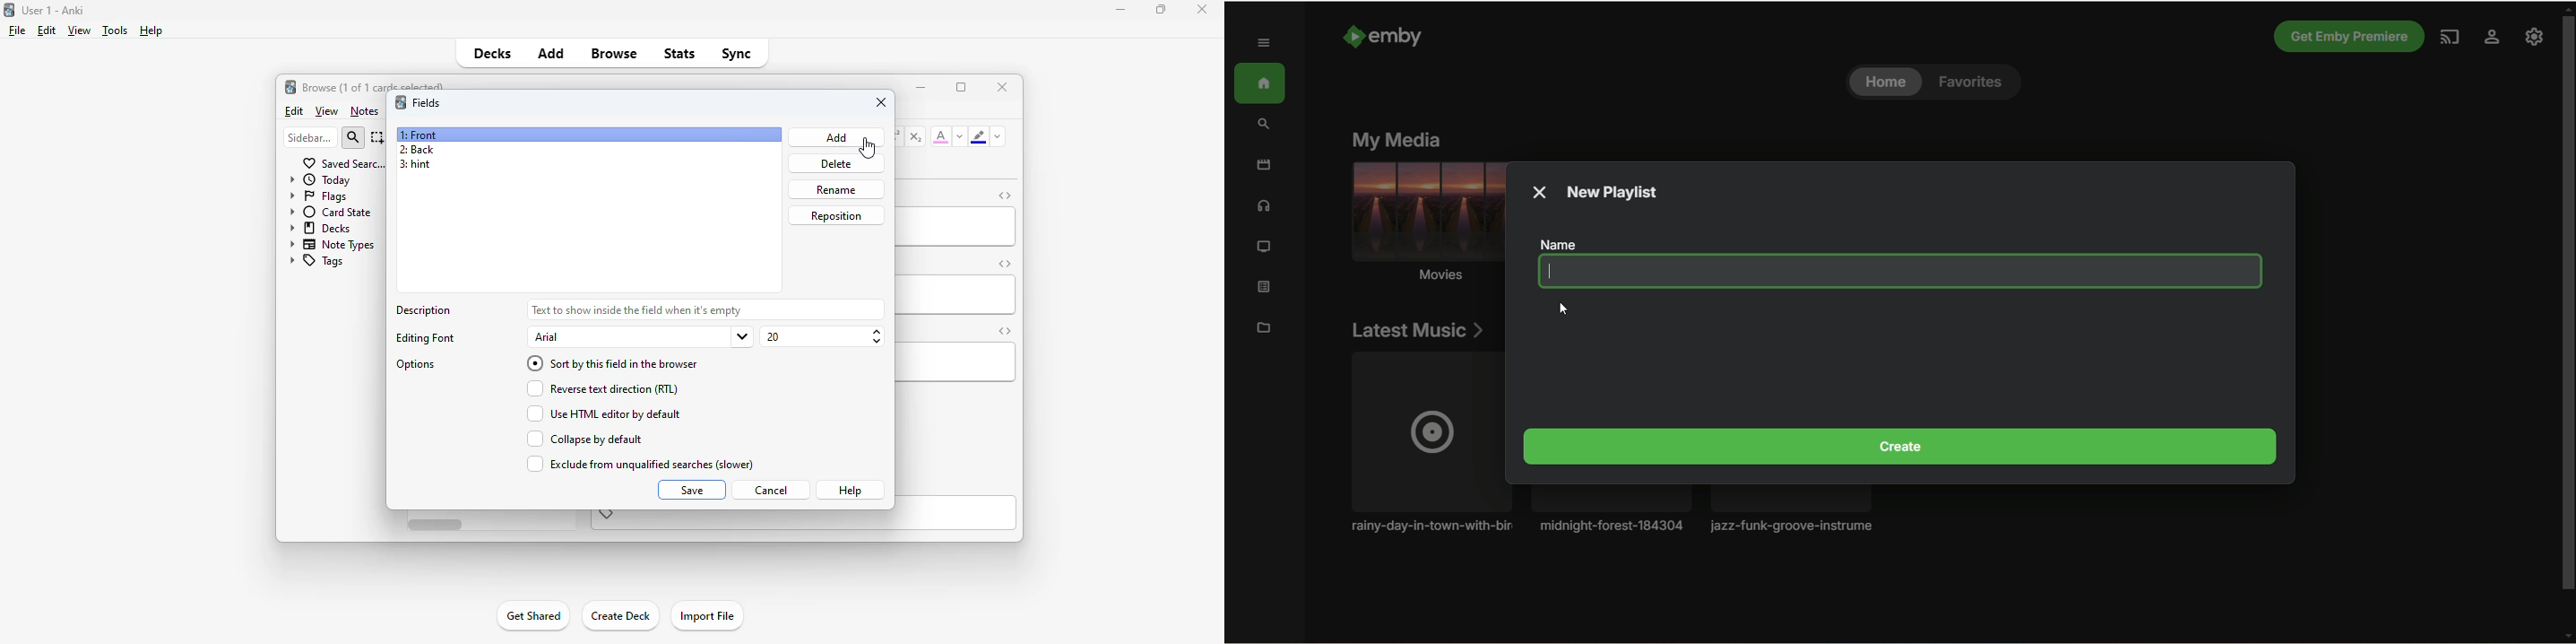 This screenshot has height=644, width=2576. Describe the element at coordinates (1353, 36) in the screenshot. I see `Emby logo` at that location.